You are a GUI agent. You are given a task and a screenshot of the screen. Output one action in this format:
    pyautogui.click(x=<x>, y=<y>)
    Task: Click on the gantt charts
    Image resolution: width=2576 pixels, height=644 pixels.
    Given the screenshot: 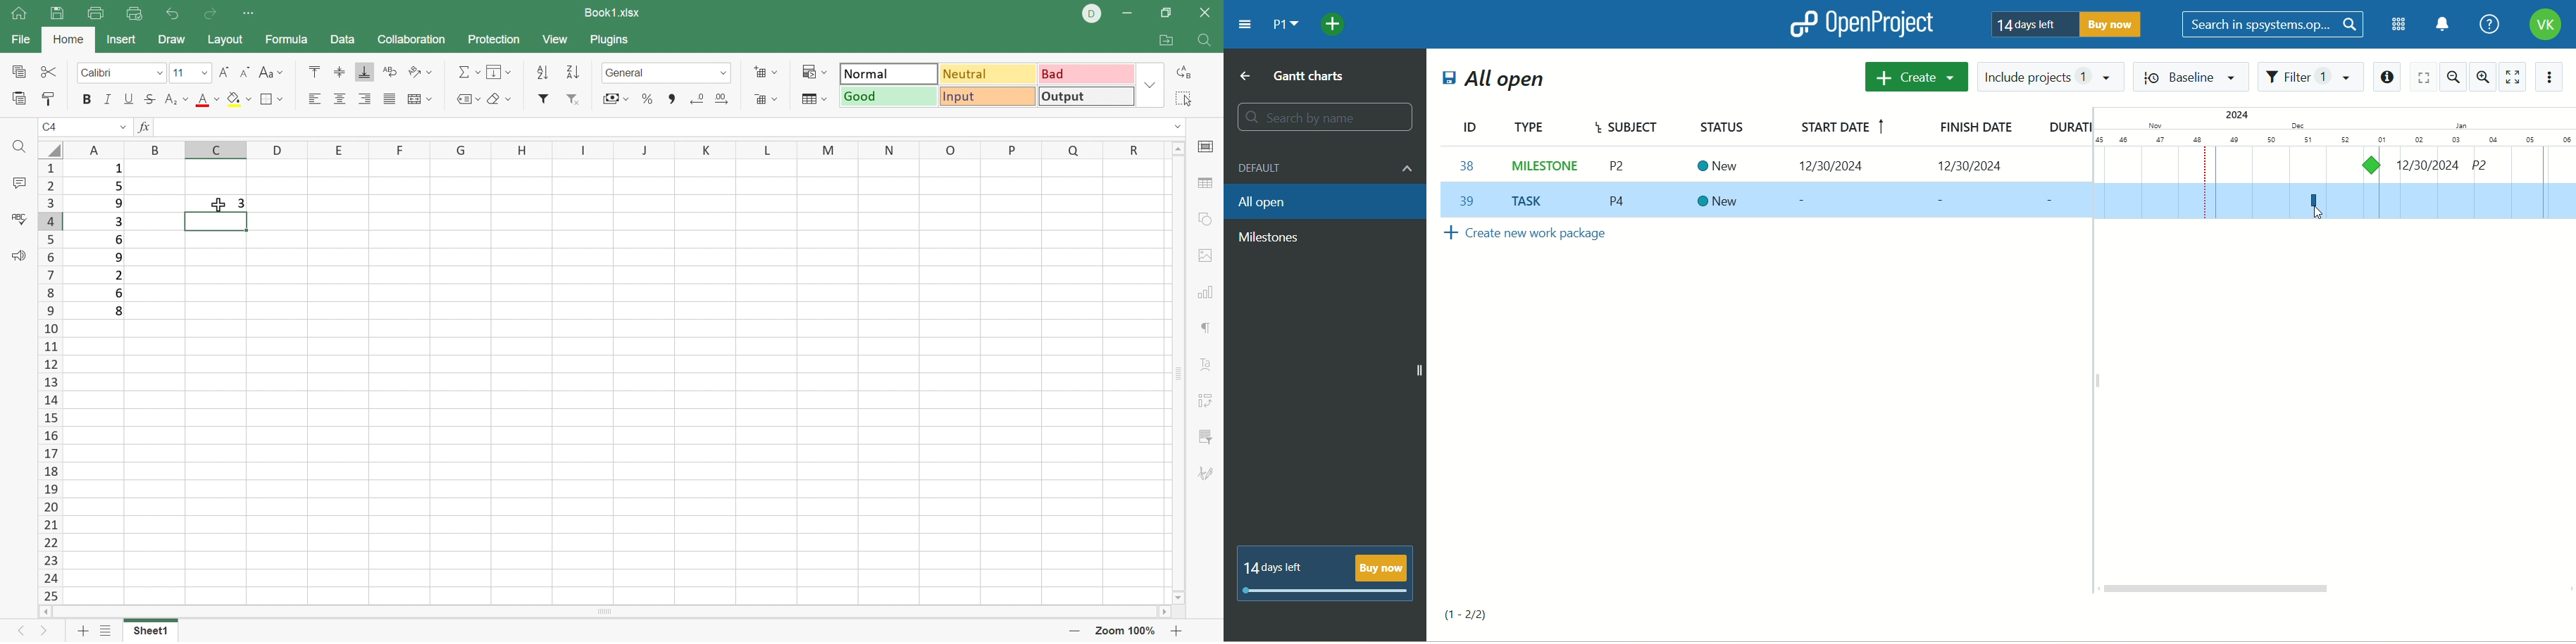 What is the action you would take?
    pyautogui.click(x=1293, y=77)
    